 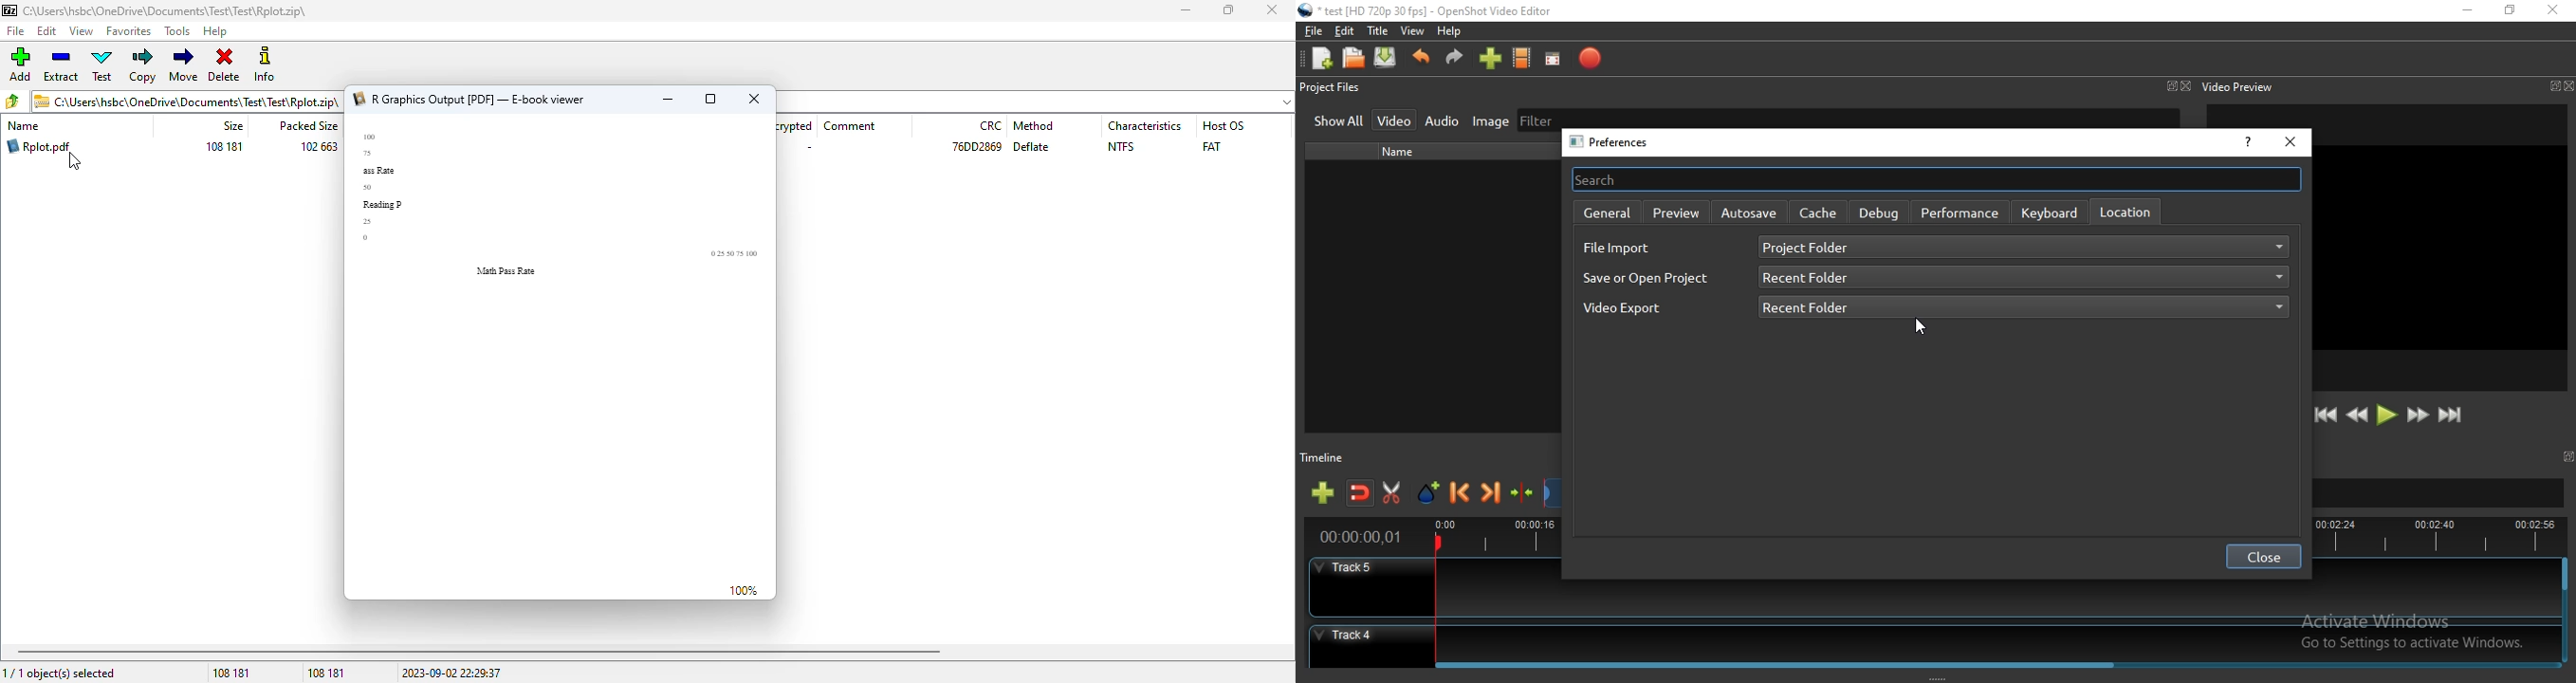 What do you see at coordinates (2467, 11) in the screenshot?
I see `Minimise` at bounding box center [2467, 11].